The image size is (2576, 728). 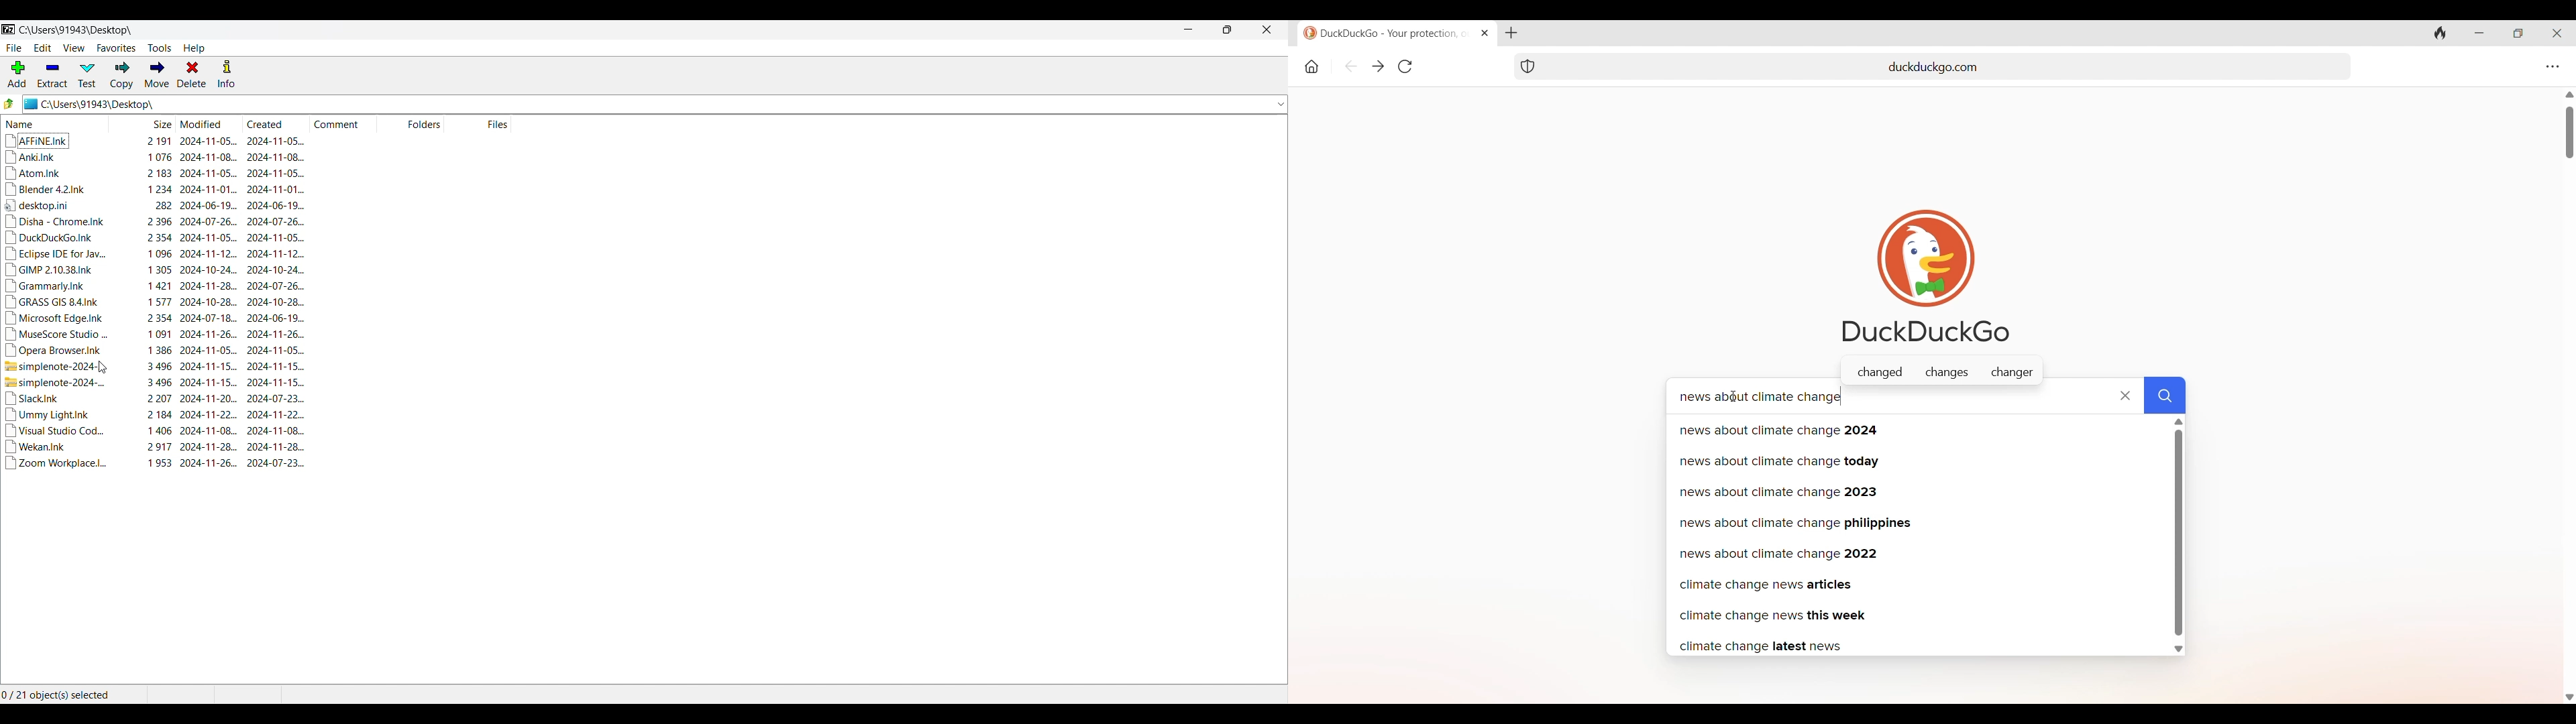 I want to click on Folders, so click(x=413, y=123).